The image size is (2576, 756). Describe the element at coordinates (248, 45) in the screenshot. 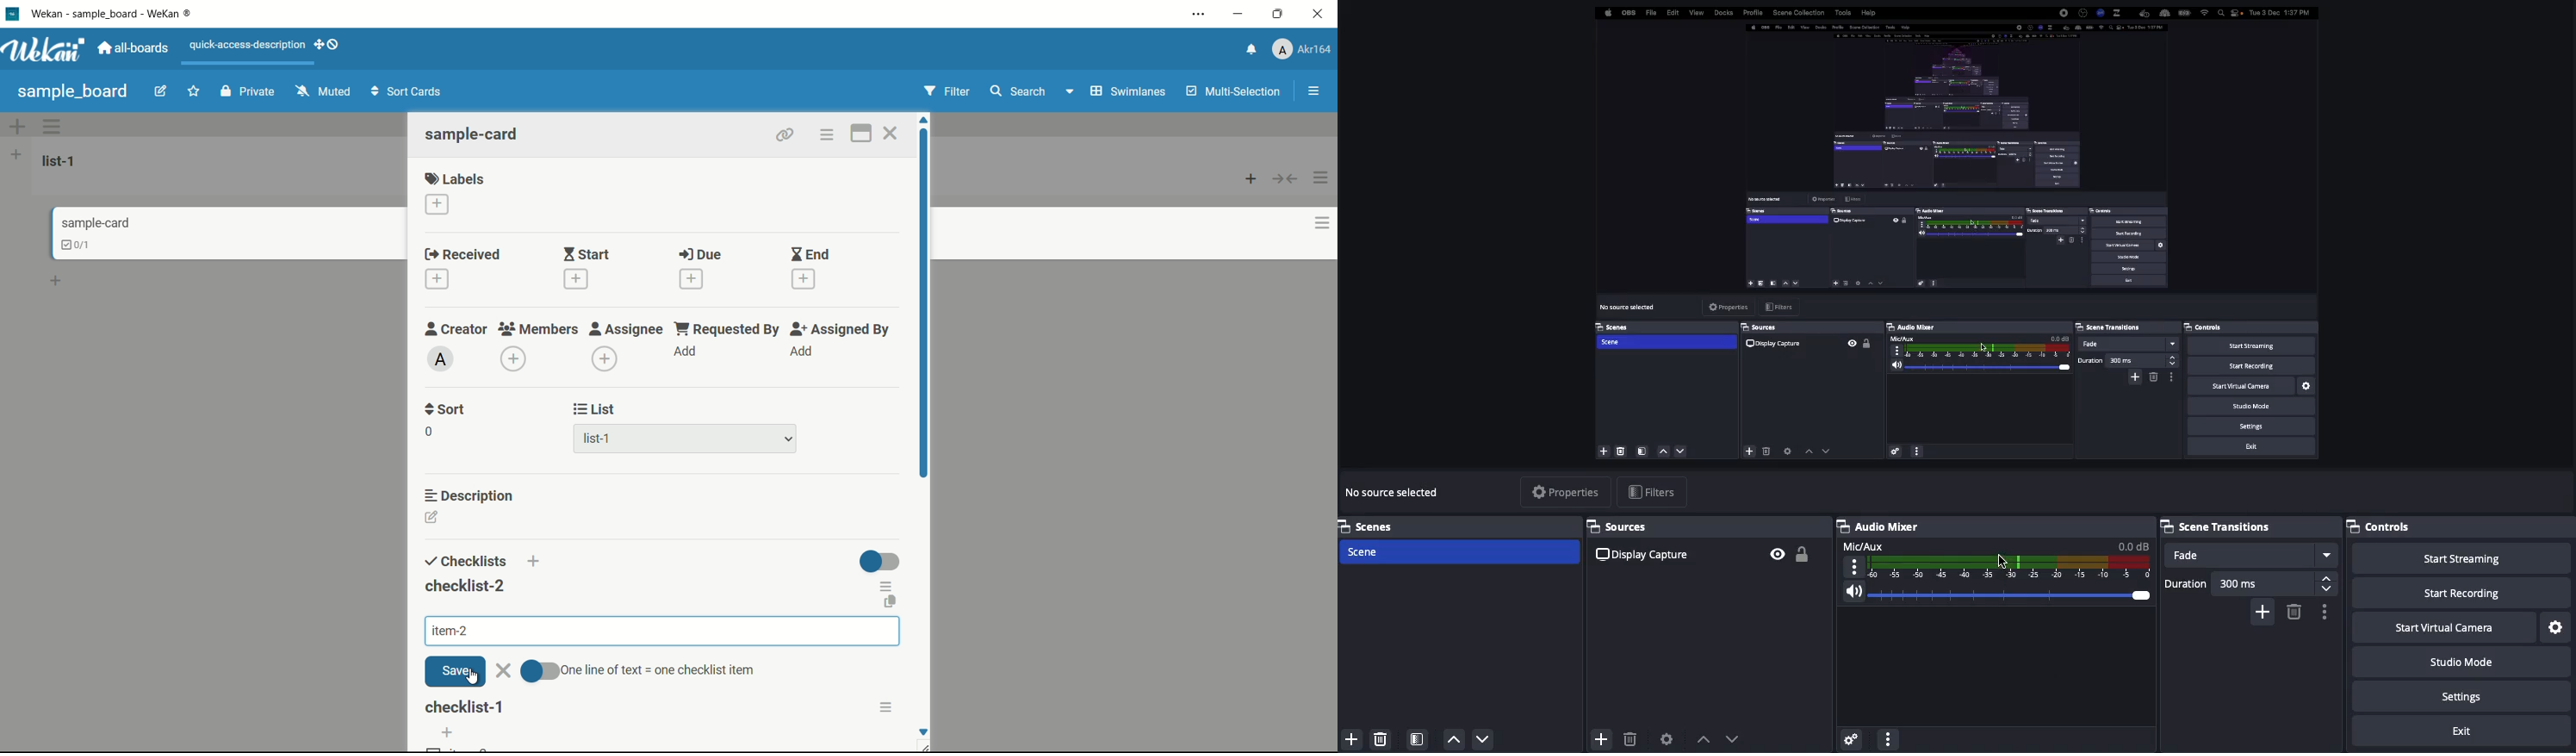

I see `quick-access-description` at that location.